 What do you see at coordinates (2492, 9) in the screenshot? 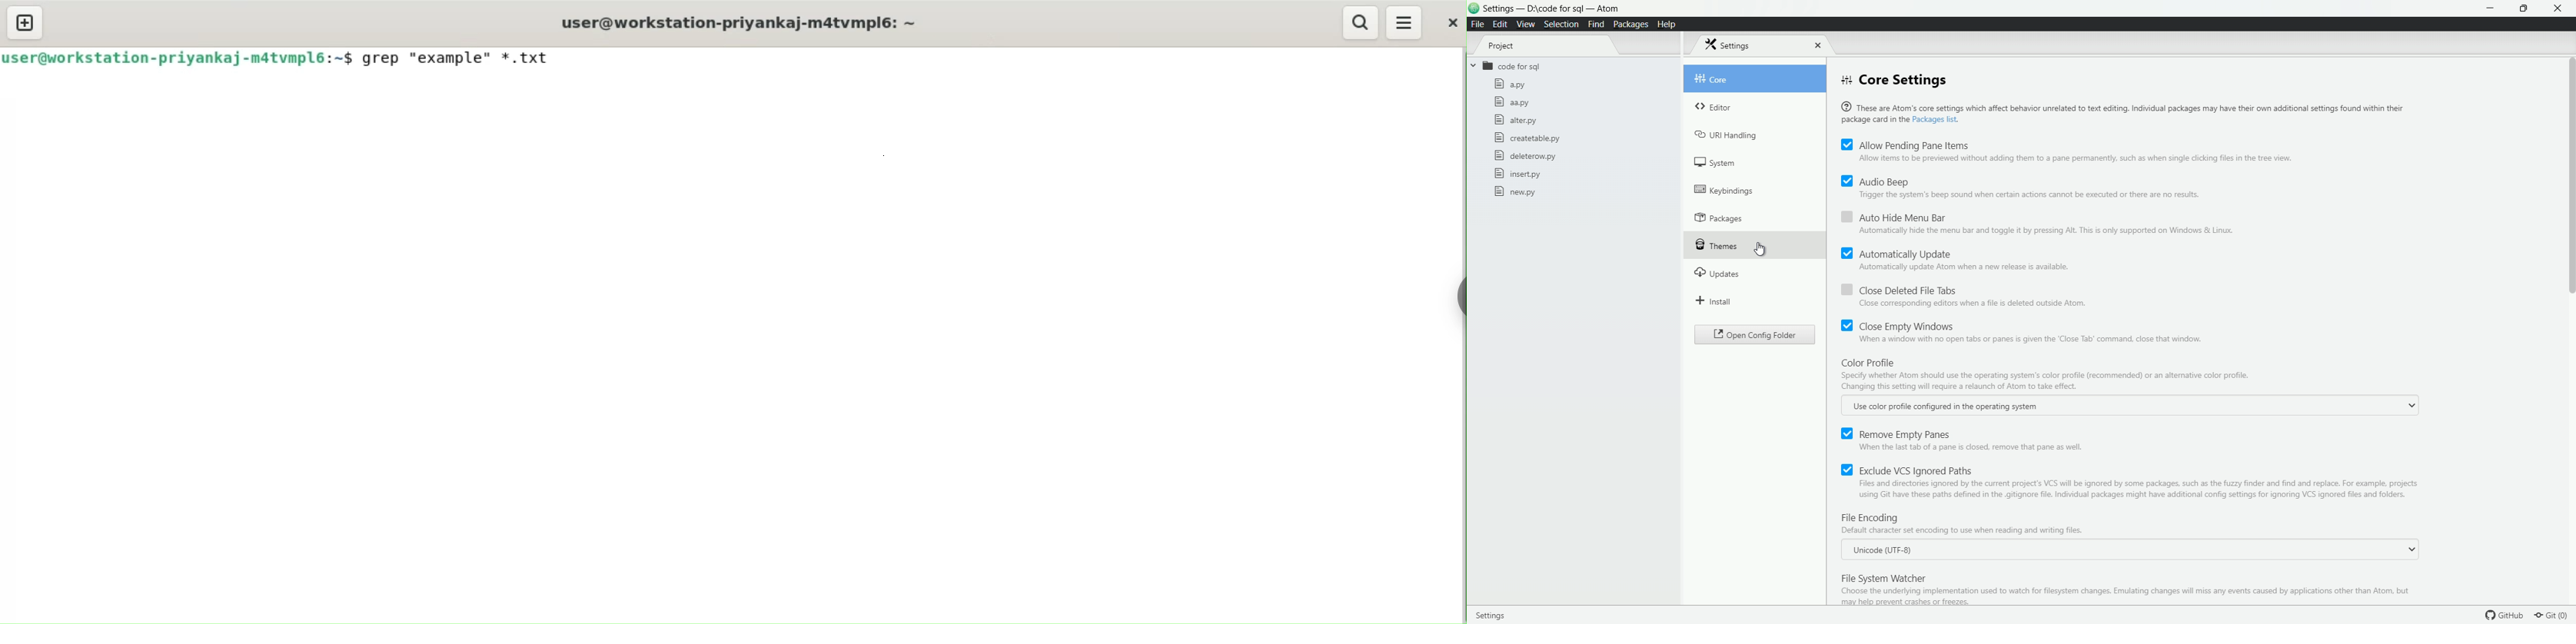
I see `minimize` at bounding box center [2492, 9].